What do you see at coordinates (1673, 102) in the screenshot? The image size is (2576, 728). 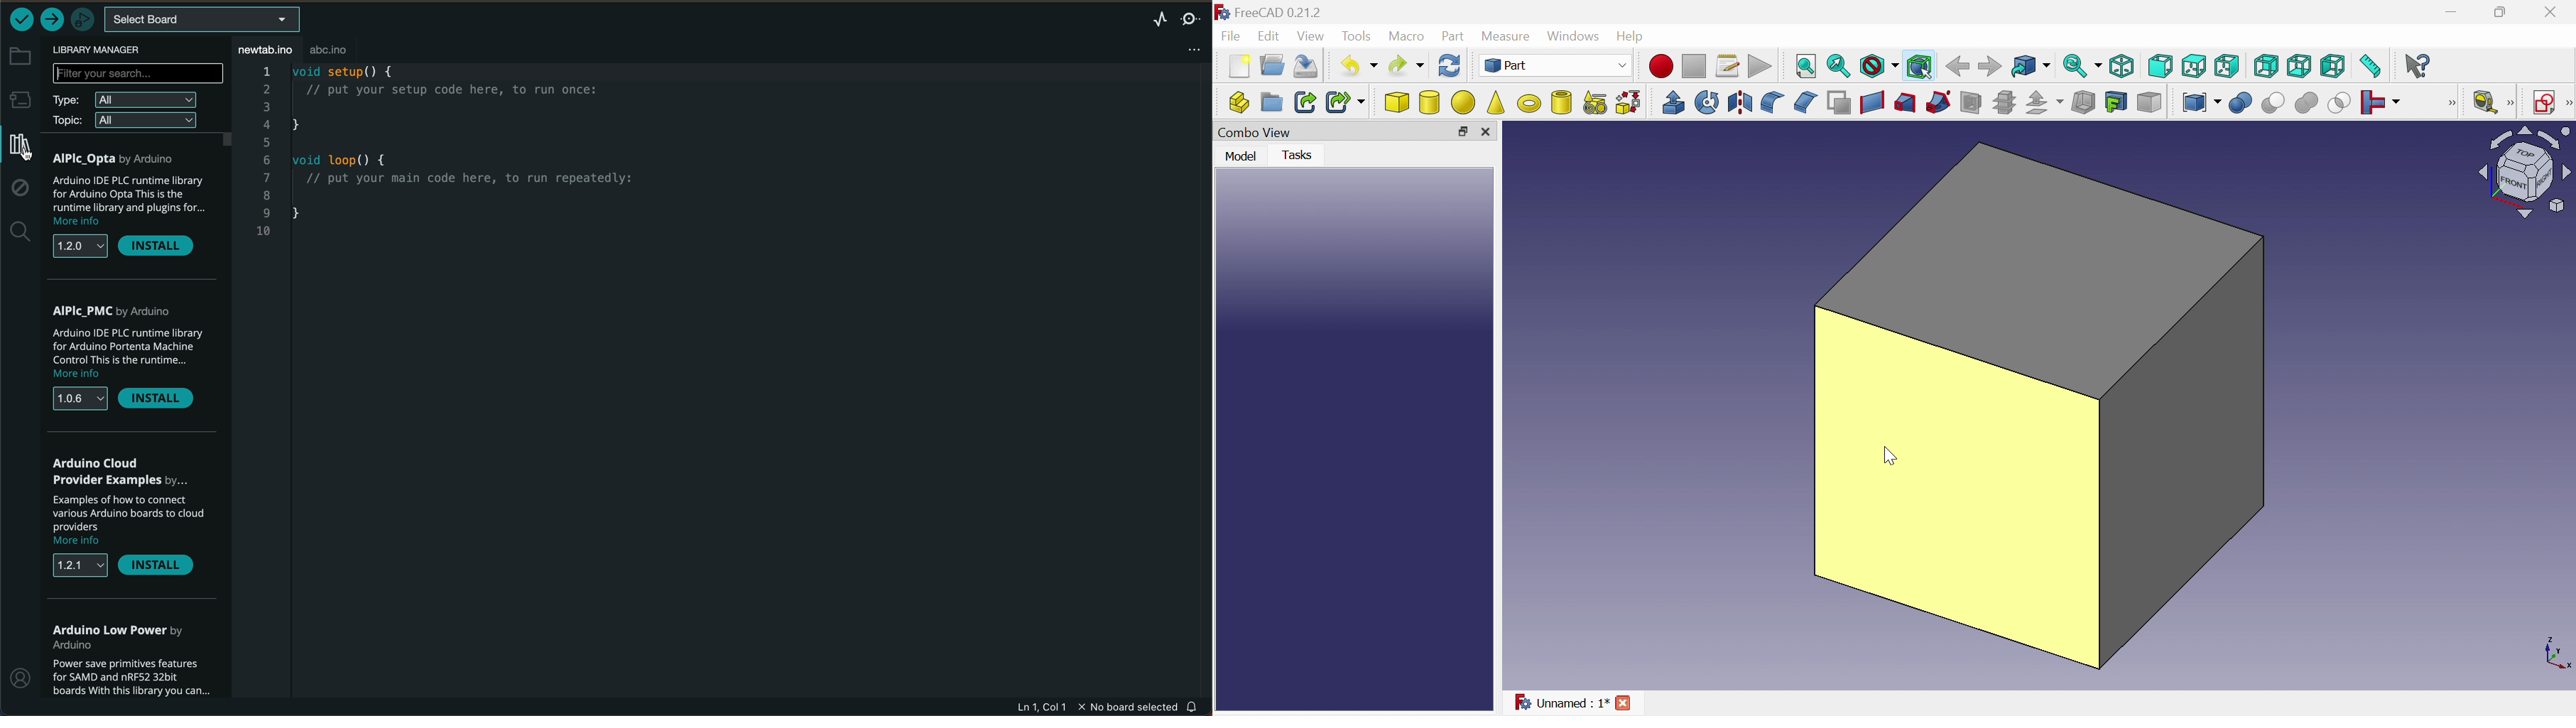 I see `Extrude...` at bounding box center [1673, 102].